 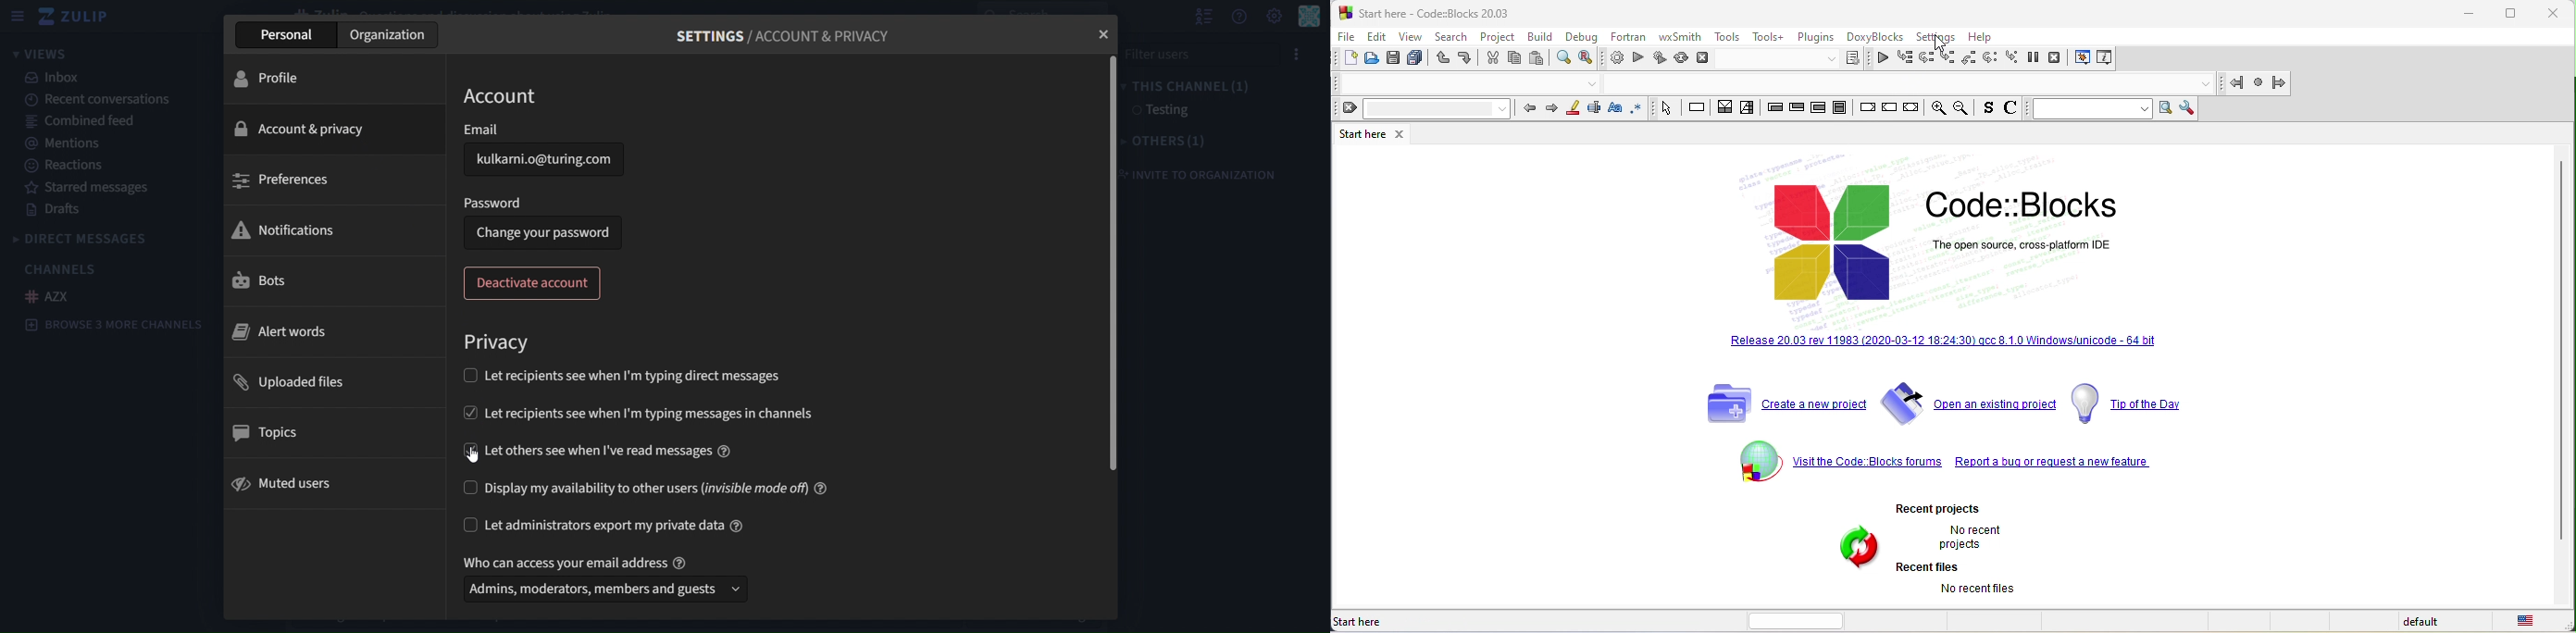 I want to click on zoom in, so click(x=1935, y=110).